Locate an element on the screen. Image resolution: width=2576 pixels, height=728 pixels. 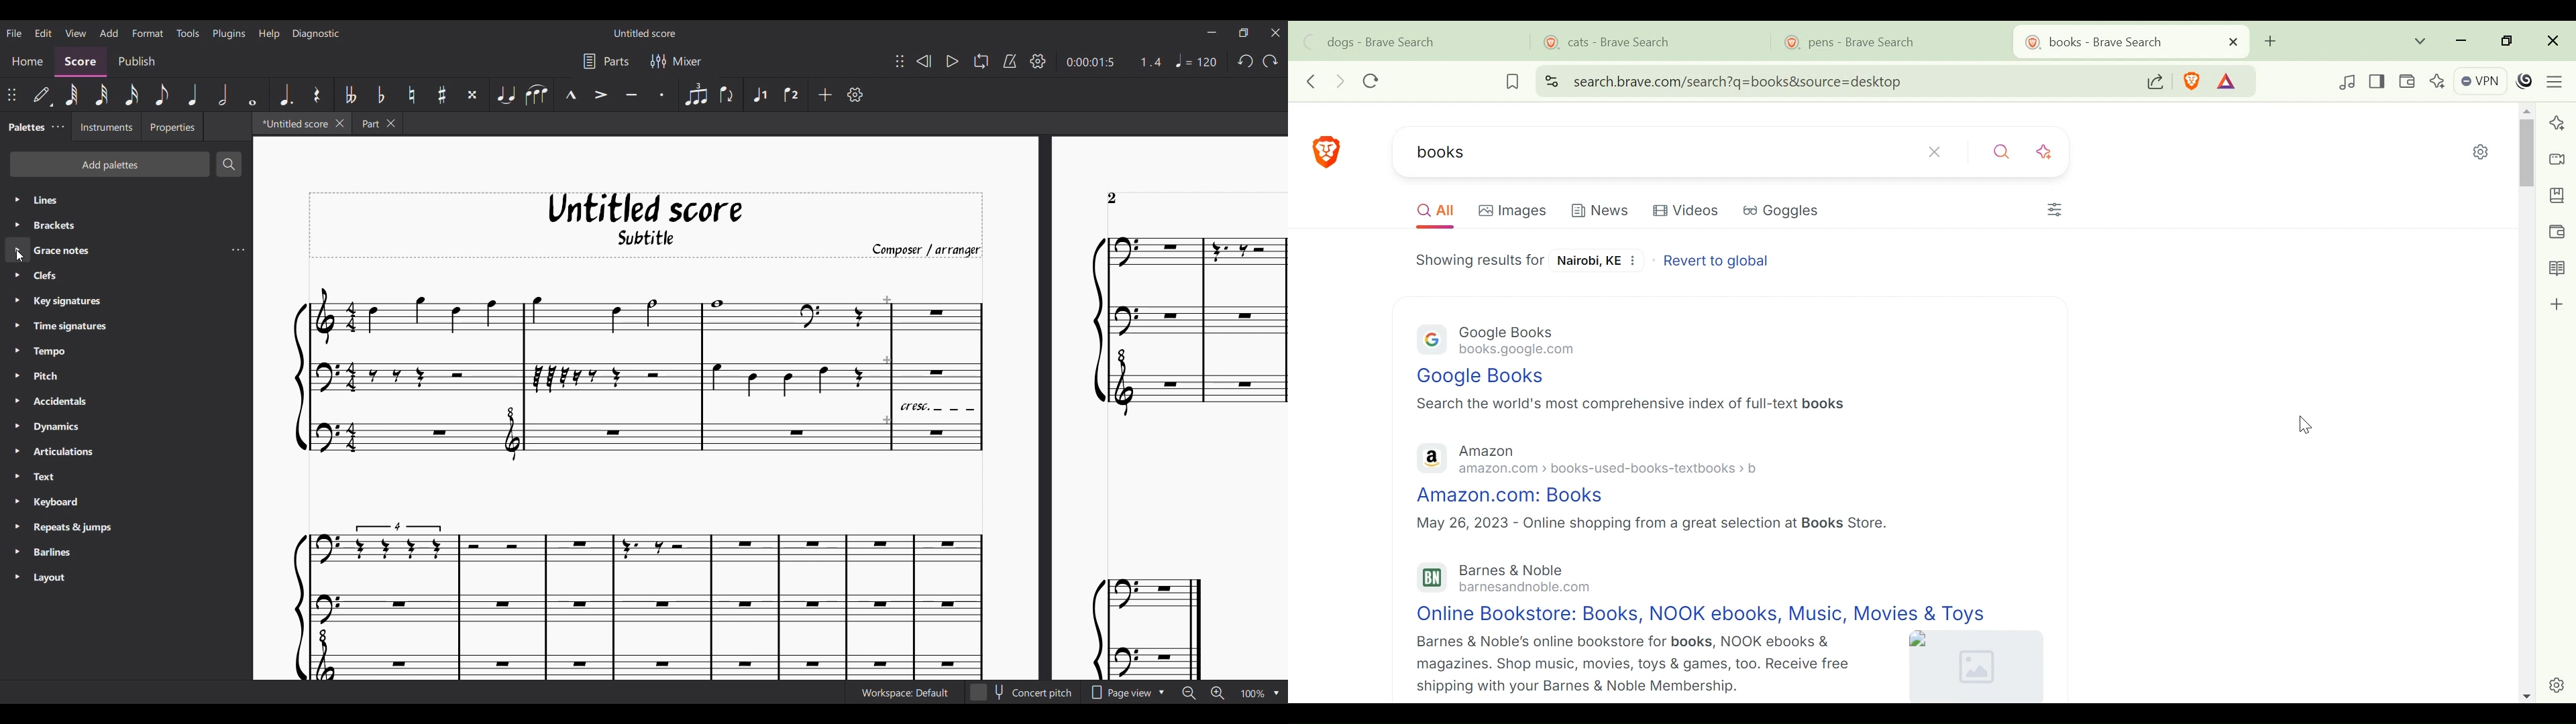
Search tabs is located at coordinates (2422, 40).